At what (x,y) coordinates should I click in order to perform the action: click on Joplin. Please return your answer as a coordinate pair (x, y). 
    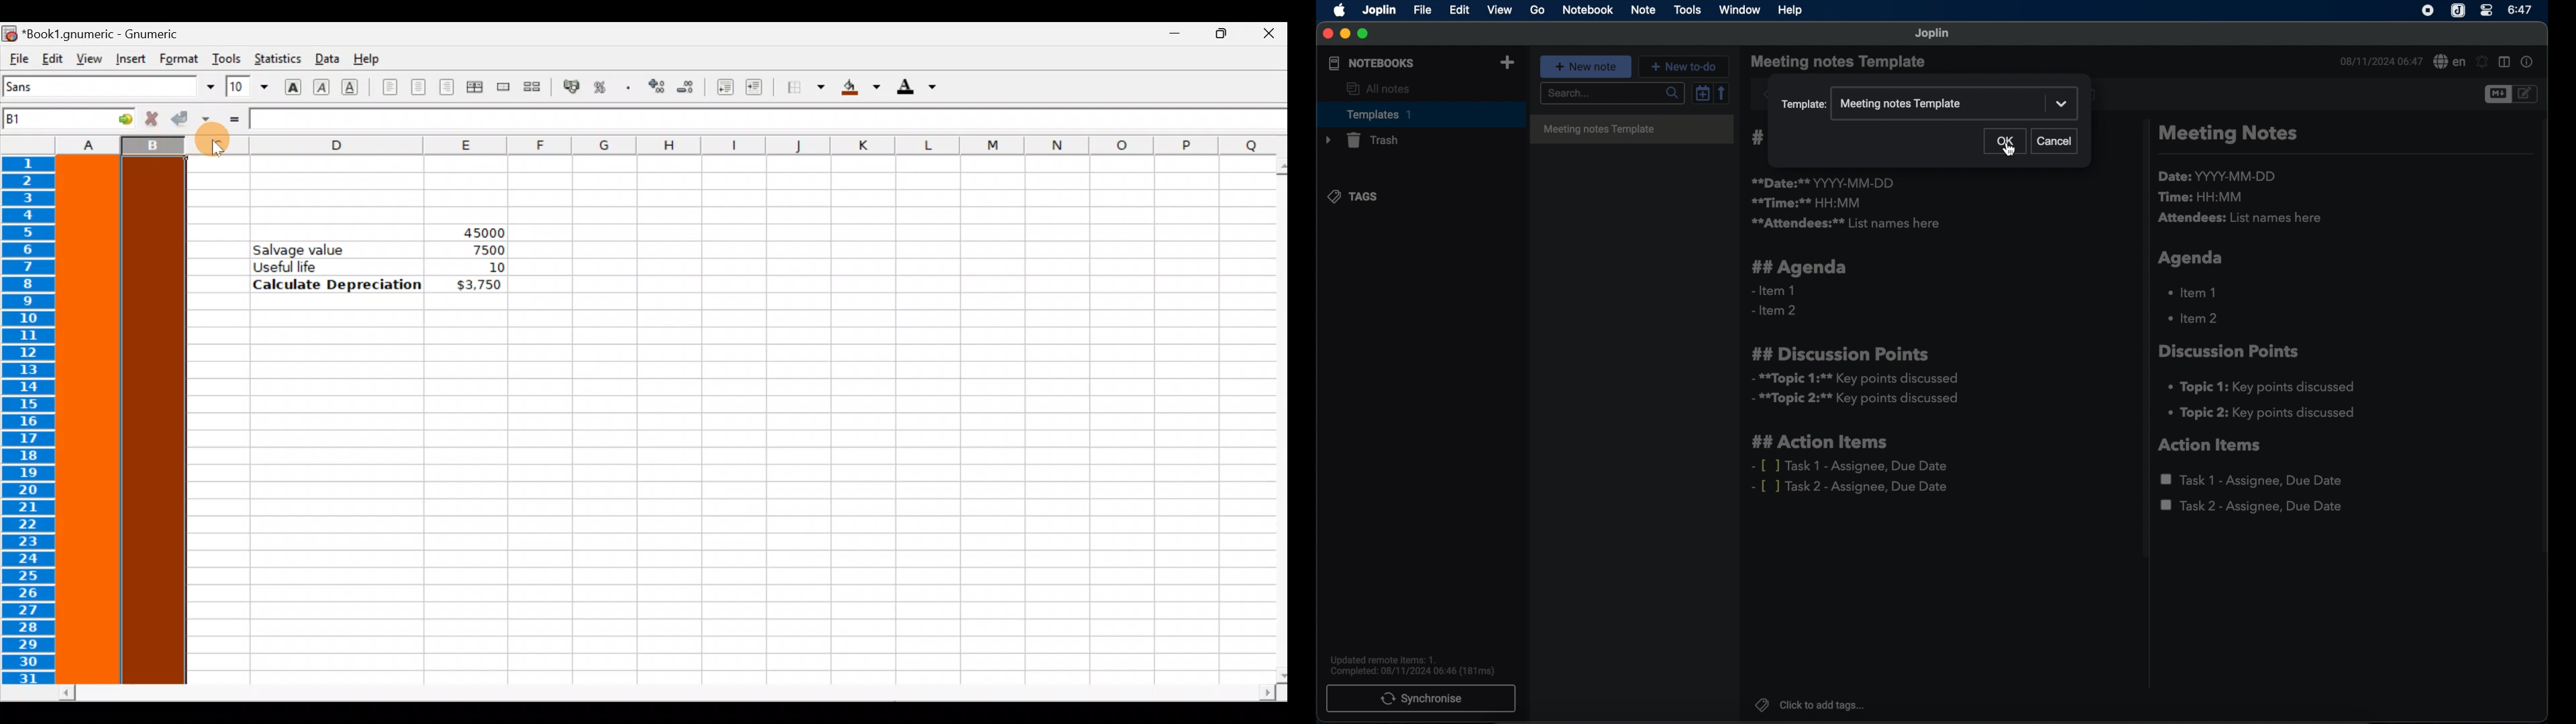
    Looking at the image, I should click on (1379, 9).